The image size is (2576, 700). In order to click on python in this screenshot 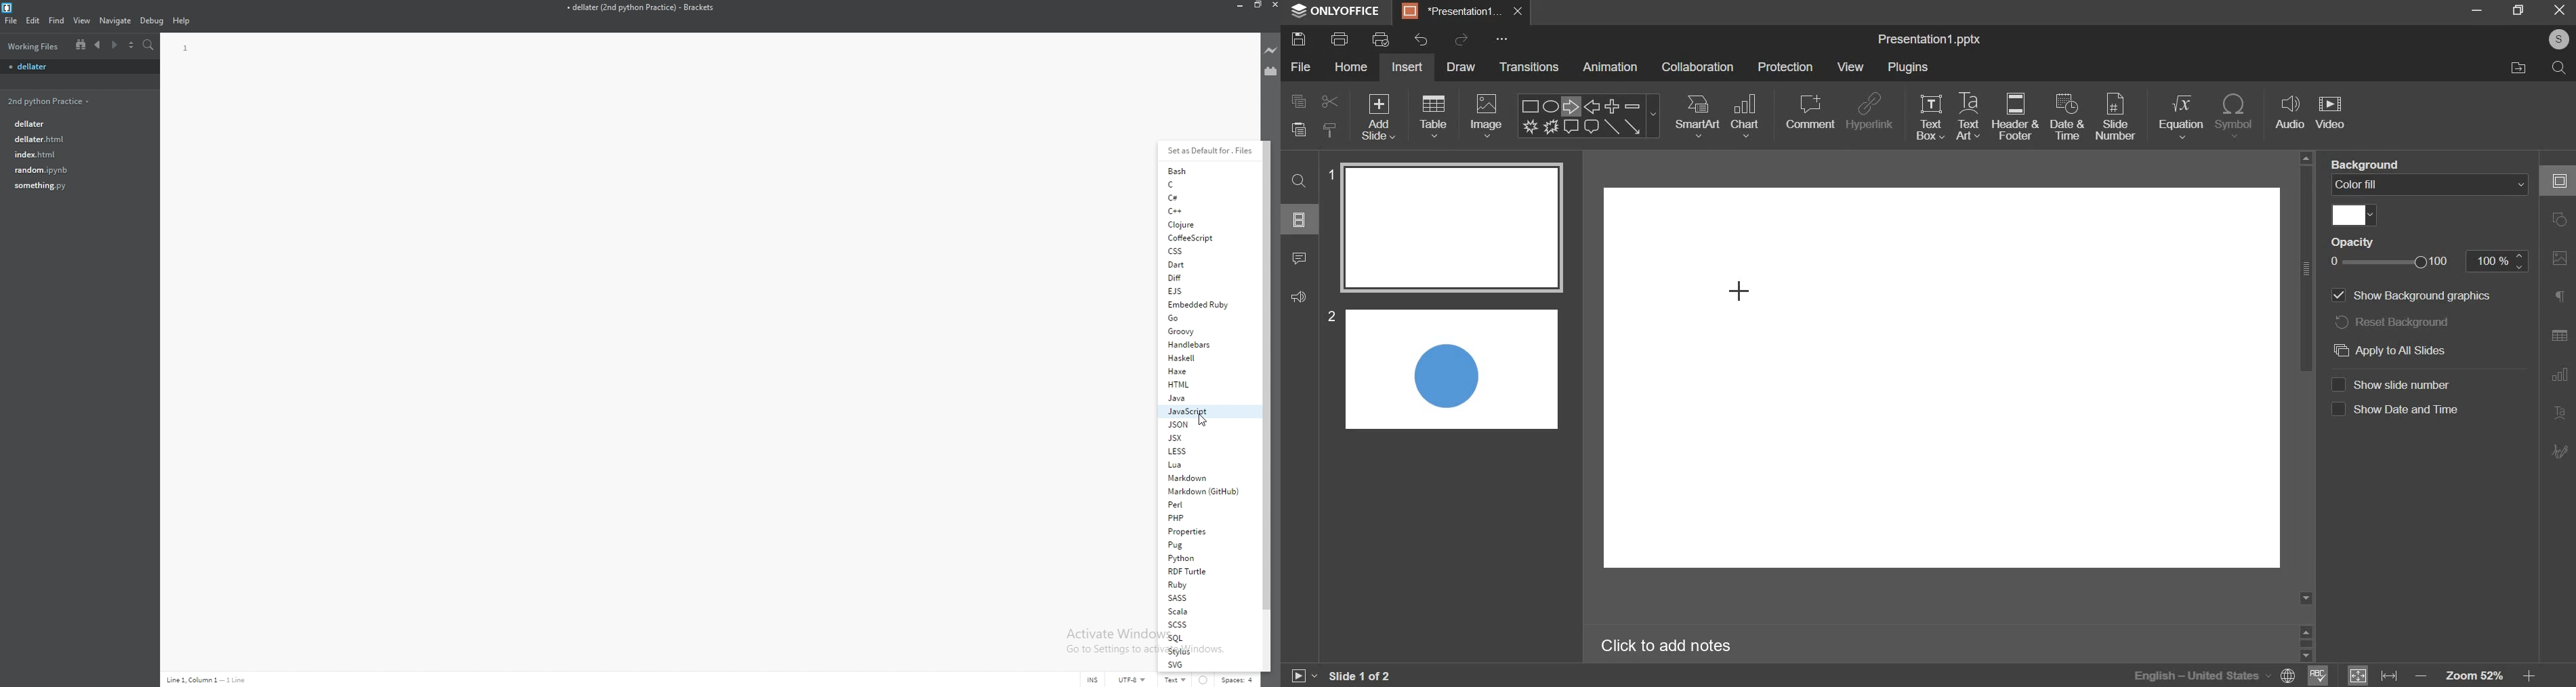, I will do `click(1204, 559)`.